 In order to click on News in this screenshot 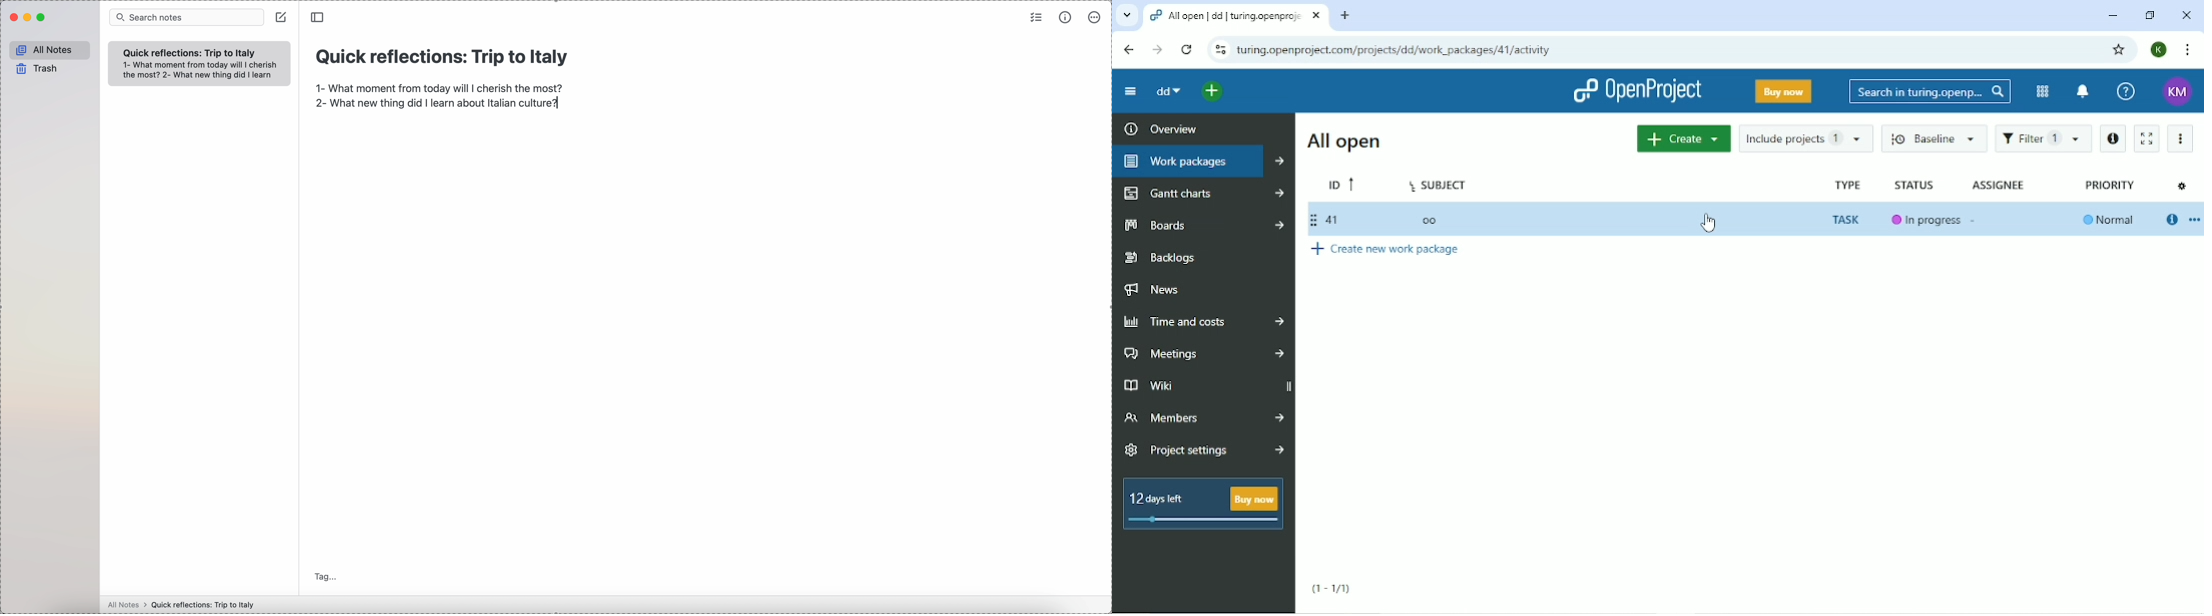, I will do `click(1152, 290)`.